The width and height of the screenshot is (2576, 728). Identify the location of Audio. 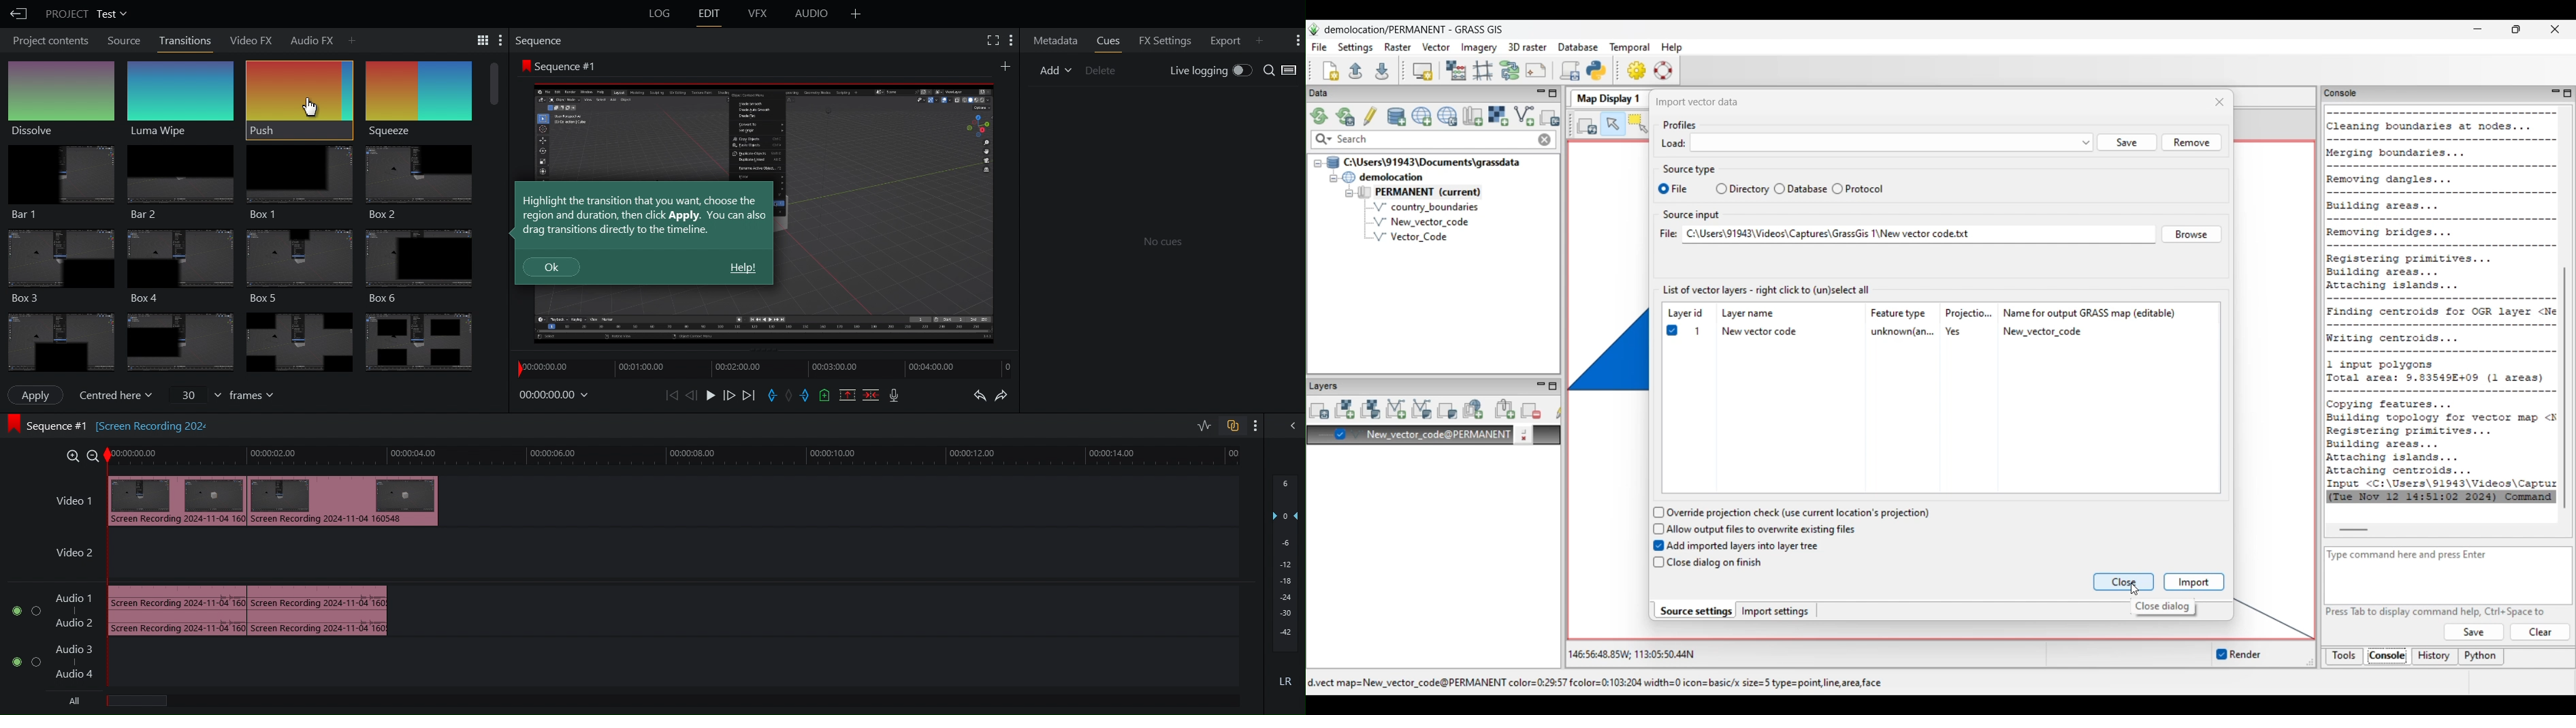
(815, 14).